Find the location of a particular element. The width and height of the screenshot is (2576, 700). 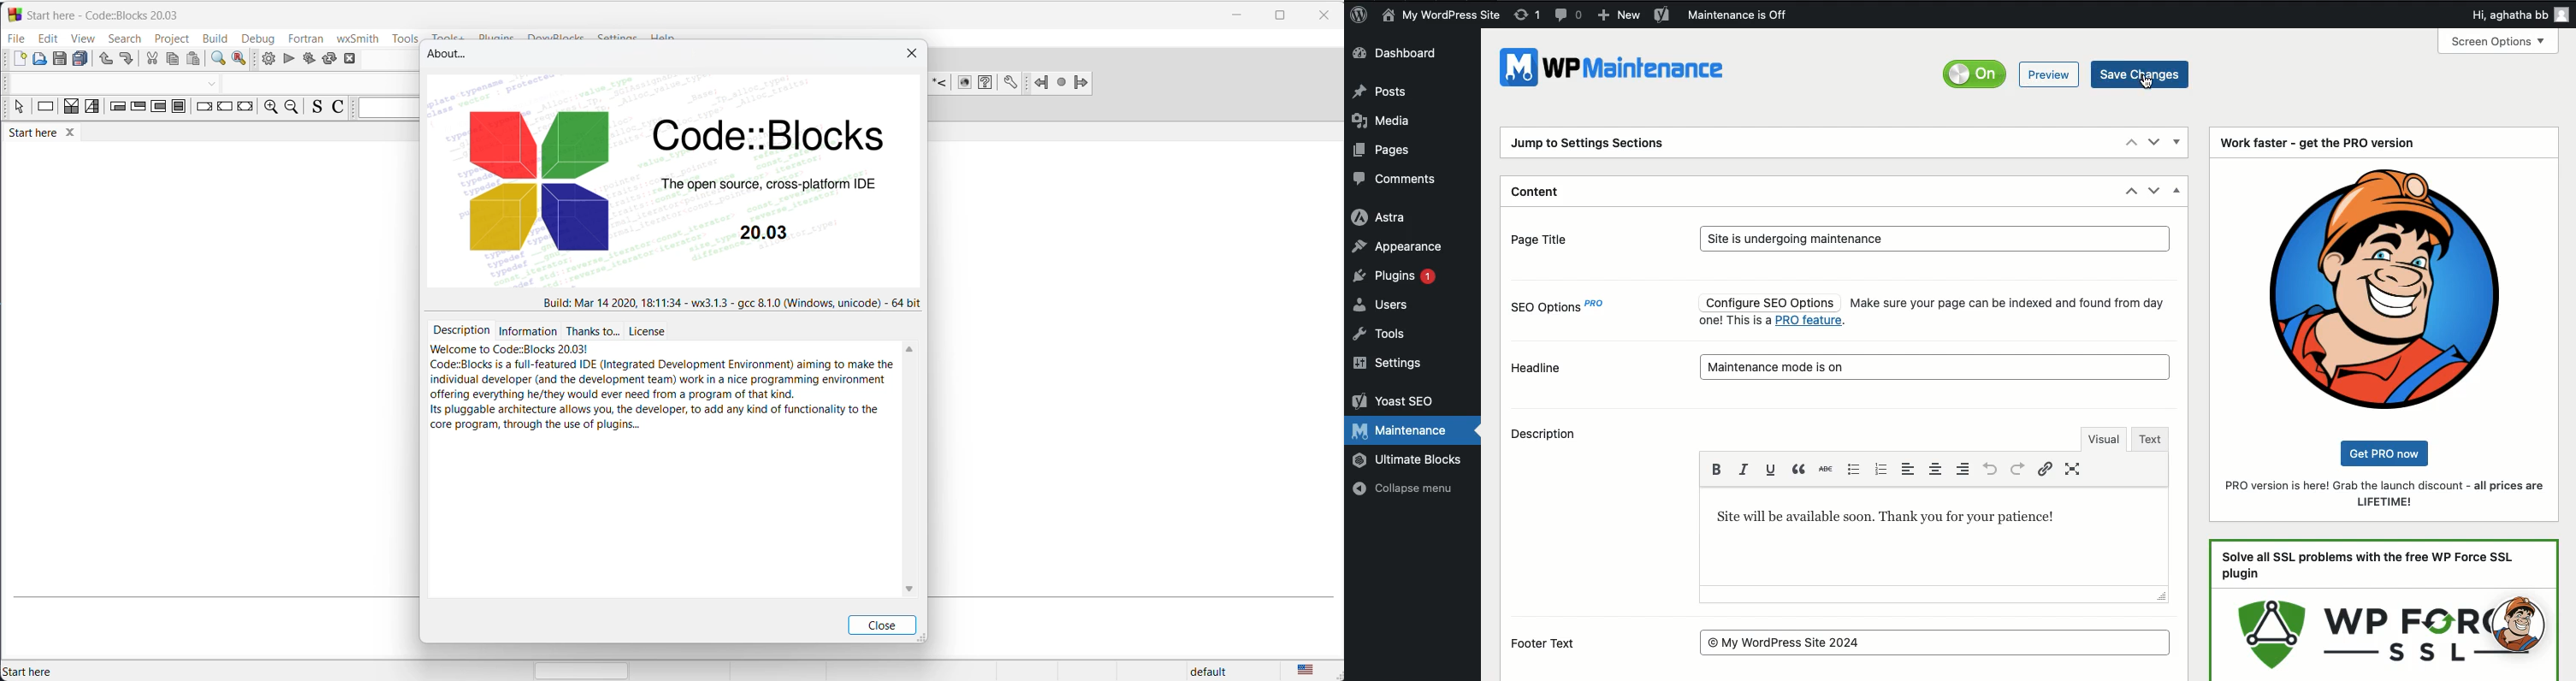

Tools is located at coordinates (1380, 335).